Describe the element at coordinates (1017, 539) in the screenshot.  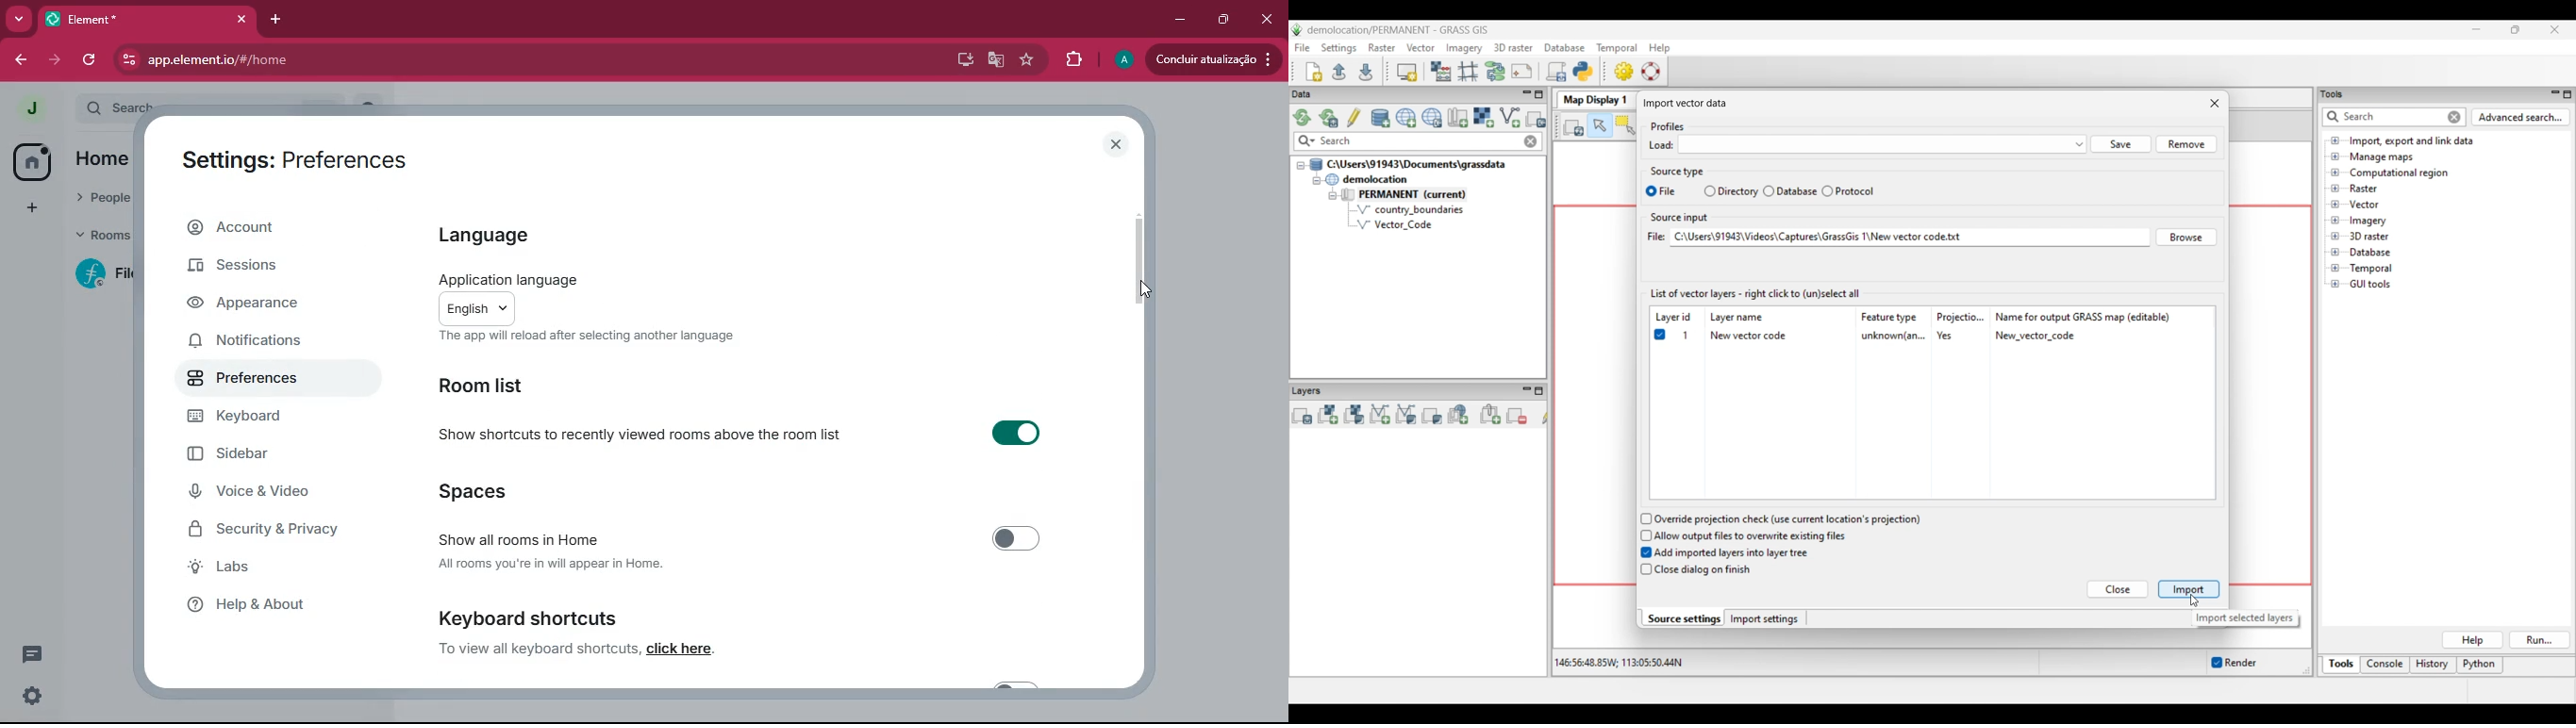
I see `toggle on/off` at that location.